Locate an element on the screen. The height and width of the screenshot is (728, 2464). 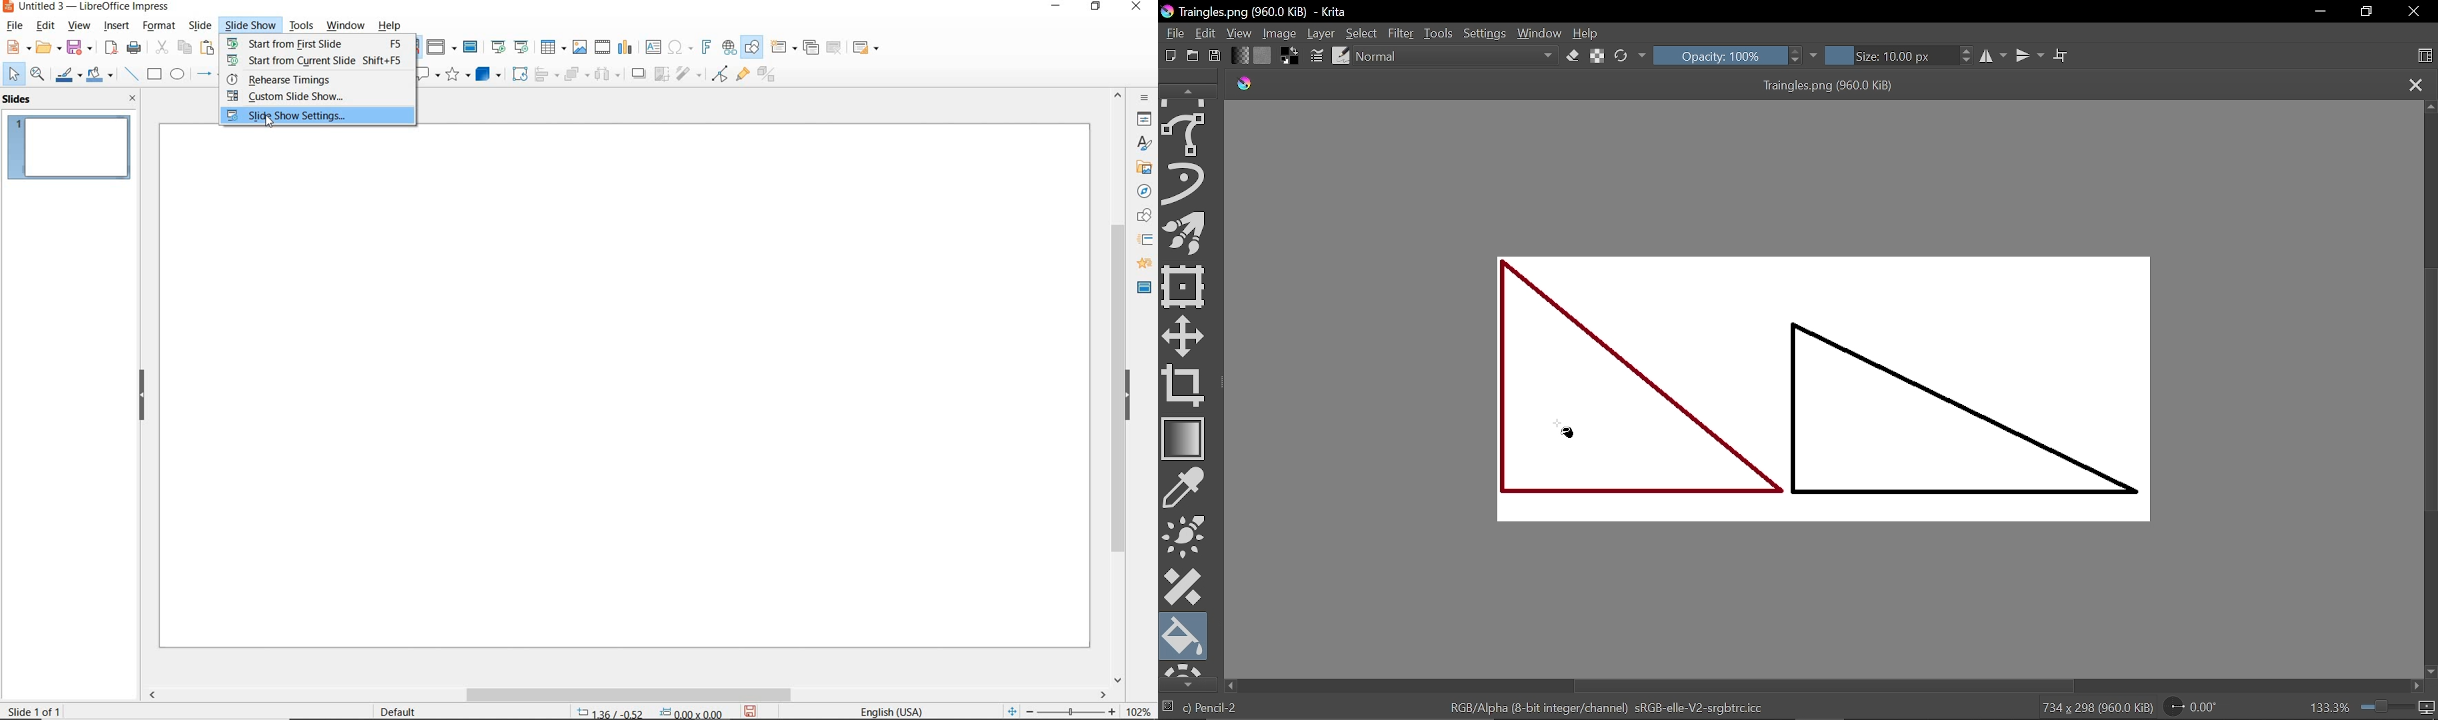
TABLE is located at coordinates (551, 47).